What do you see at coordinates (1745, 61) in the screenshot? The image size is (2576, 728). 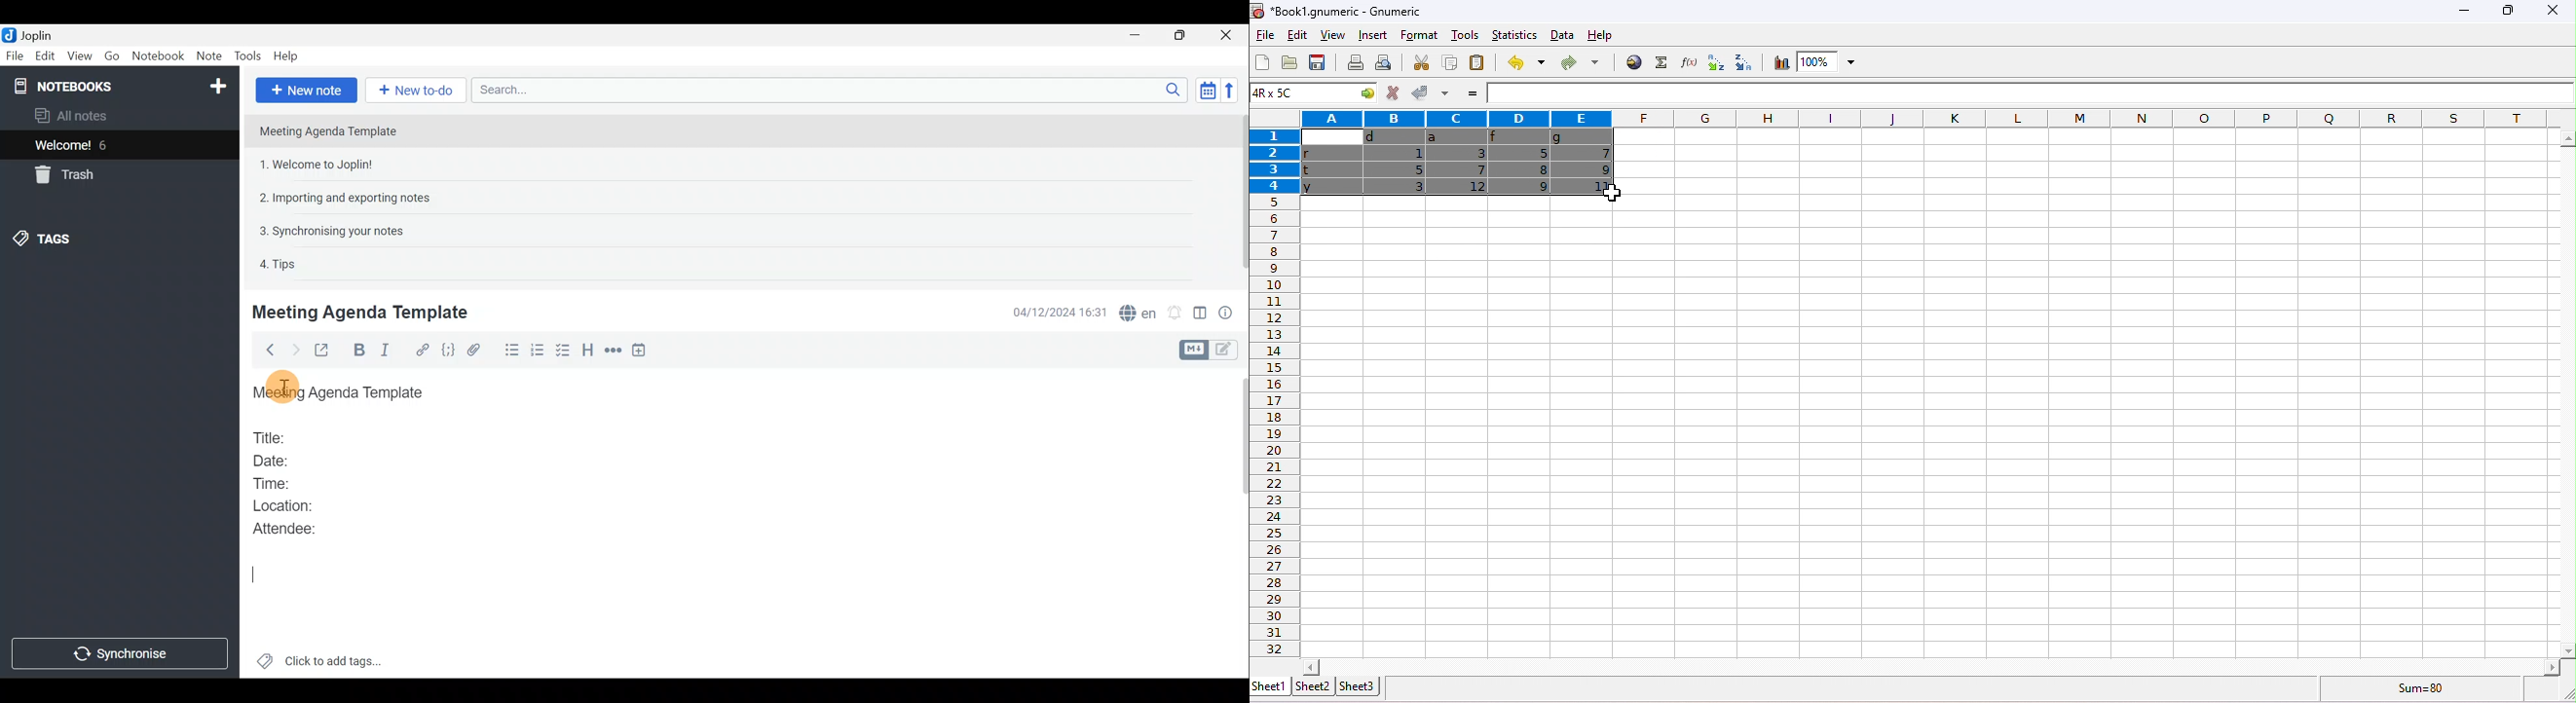 I see `sort descending` at bounding box center [1745, 61].